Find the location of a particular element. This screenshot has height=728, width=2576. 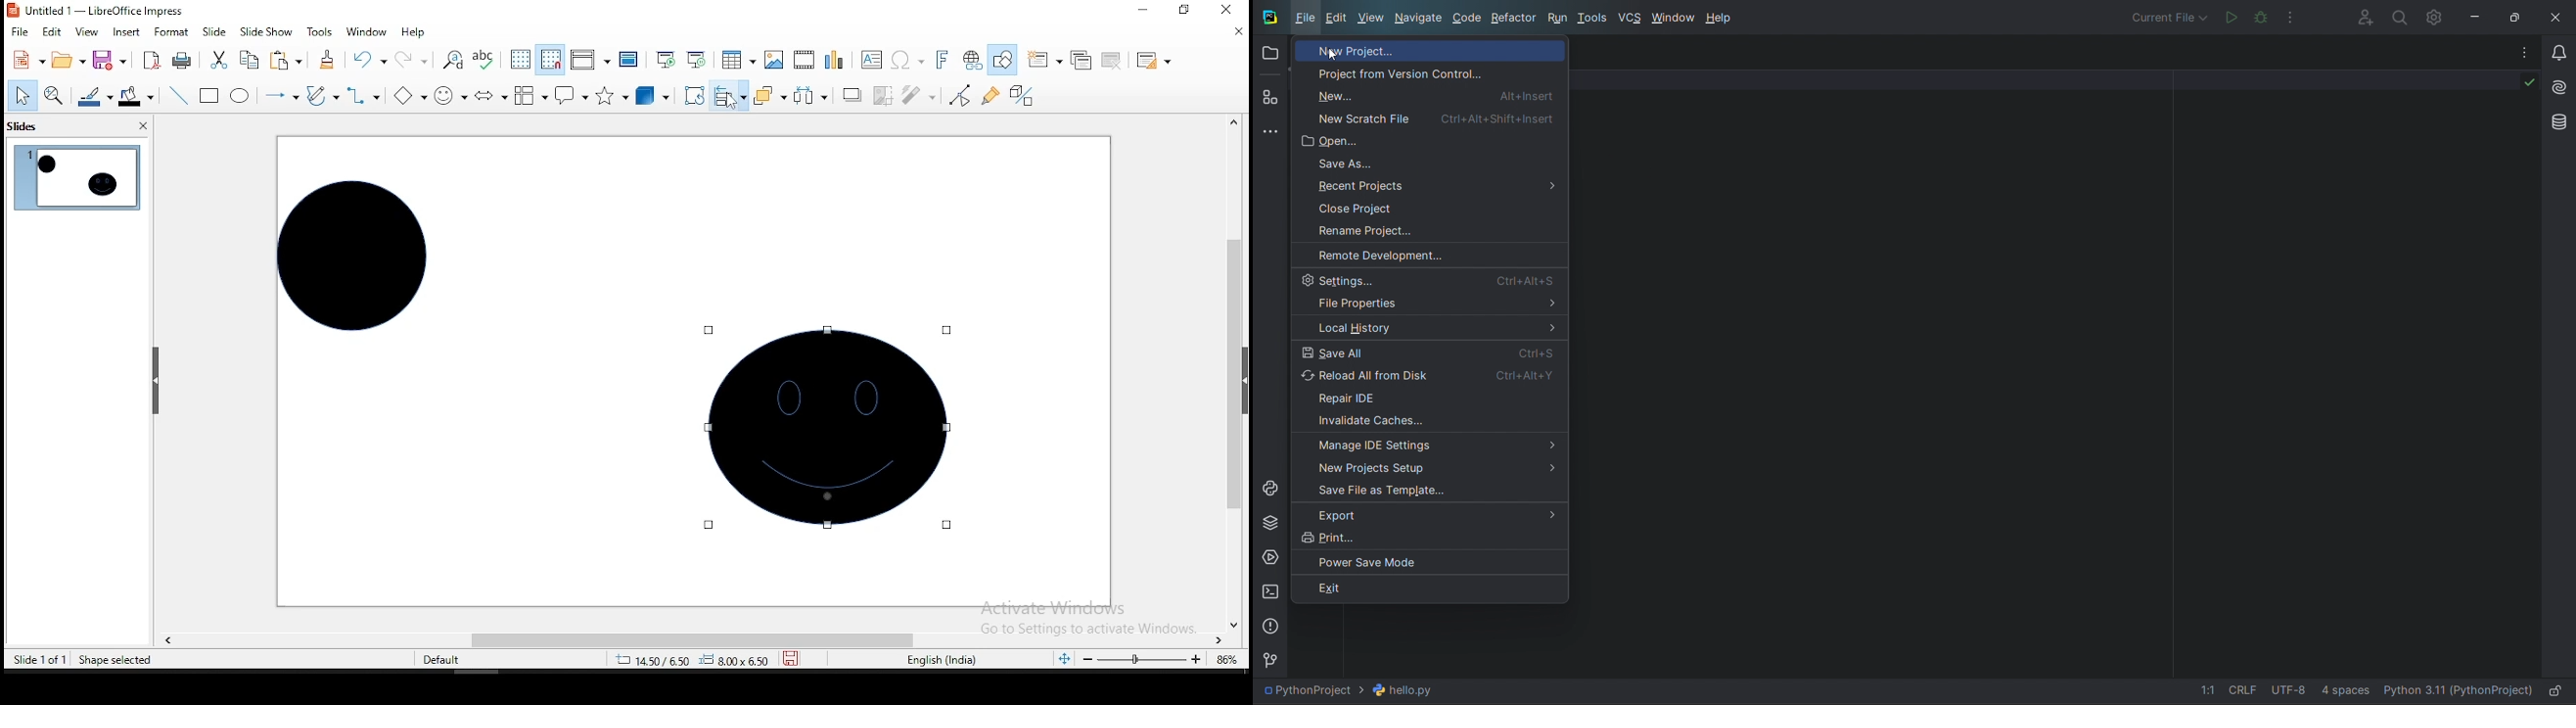

find and replace is located at coordinates (453, 59).